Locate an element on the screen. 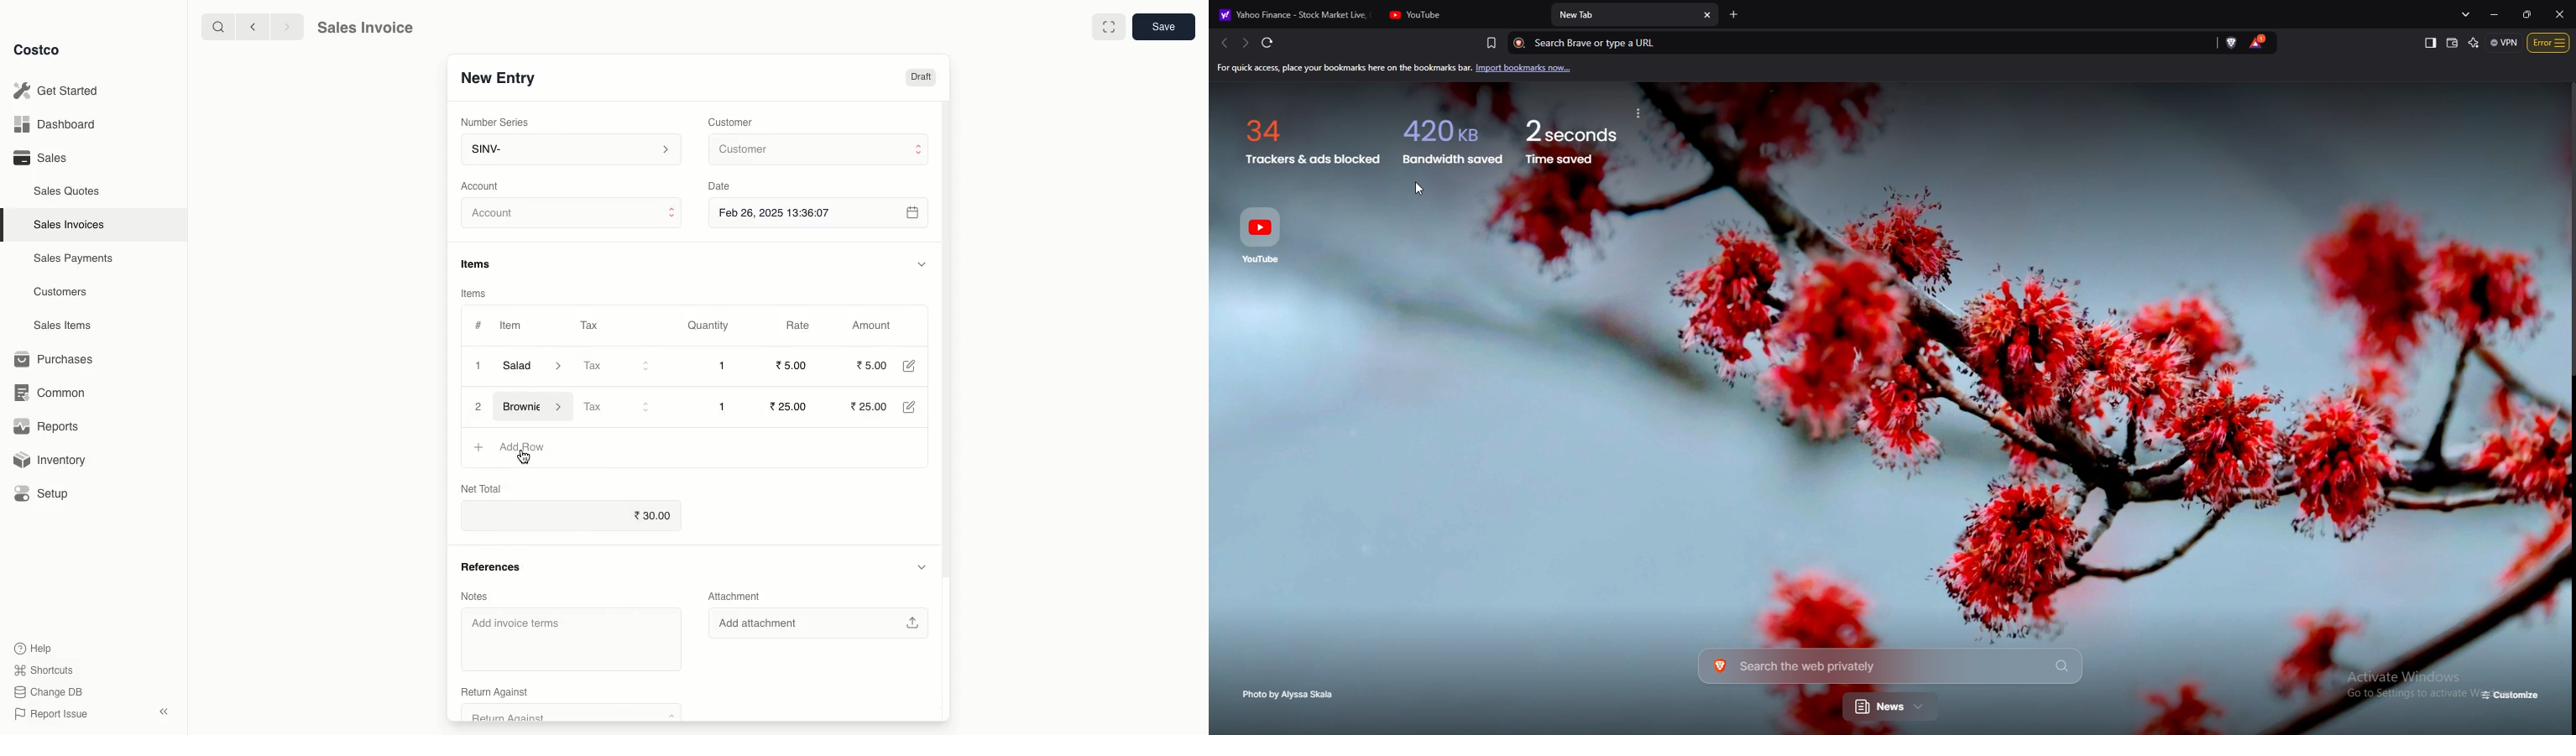 The image size is (2576, 756). Account is located at coordinates (572, 216).